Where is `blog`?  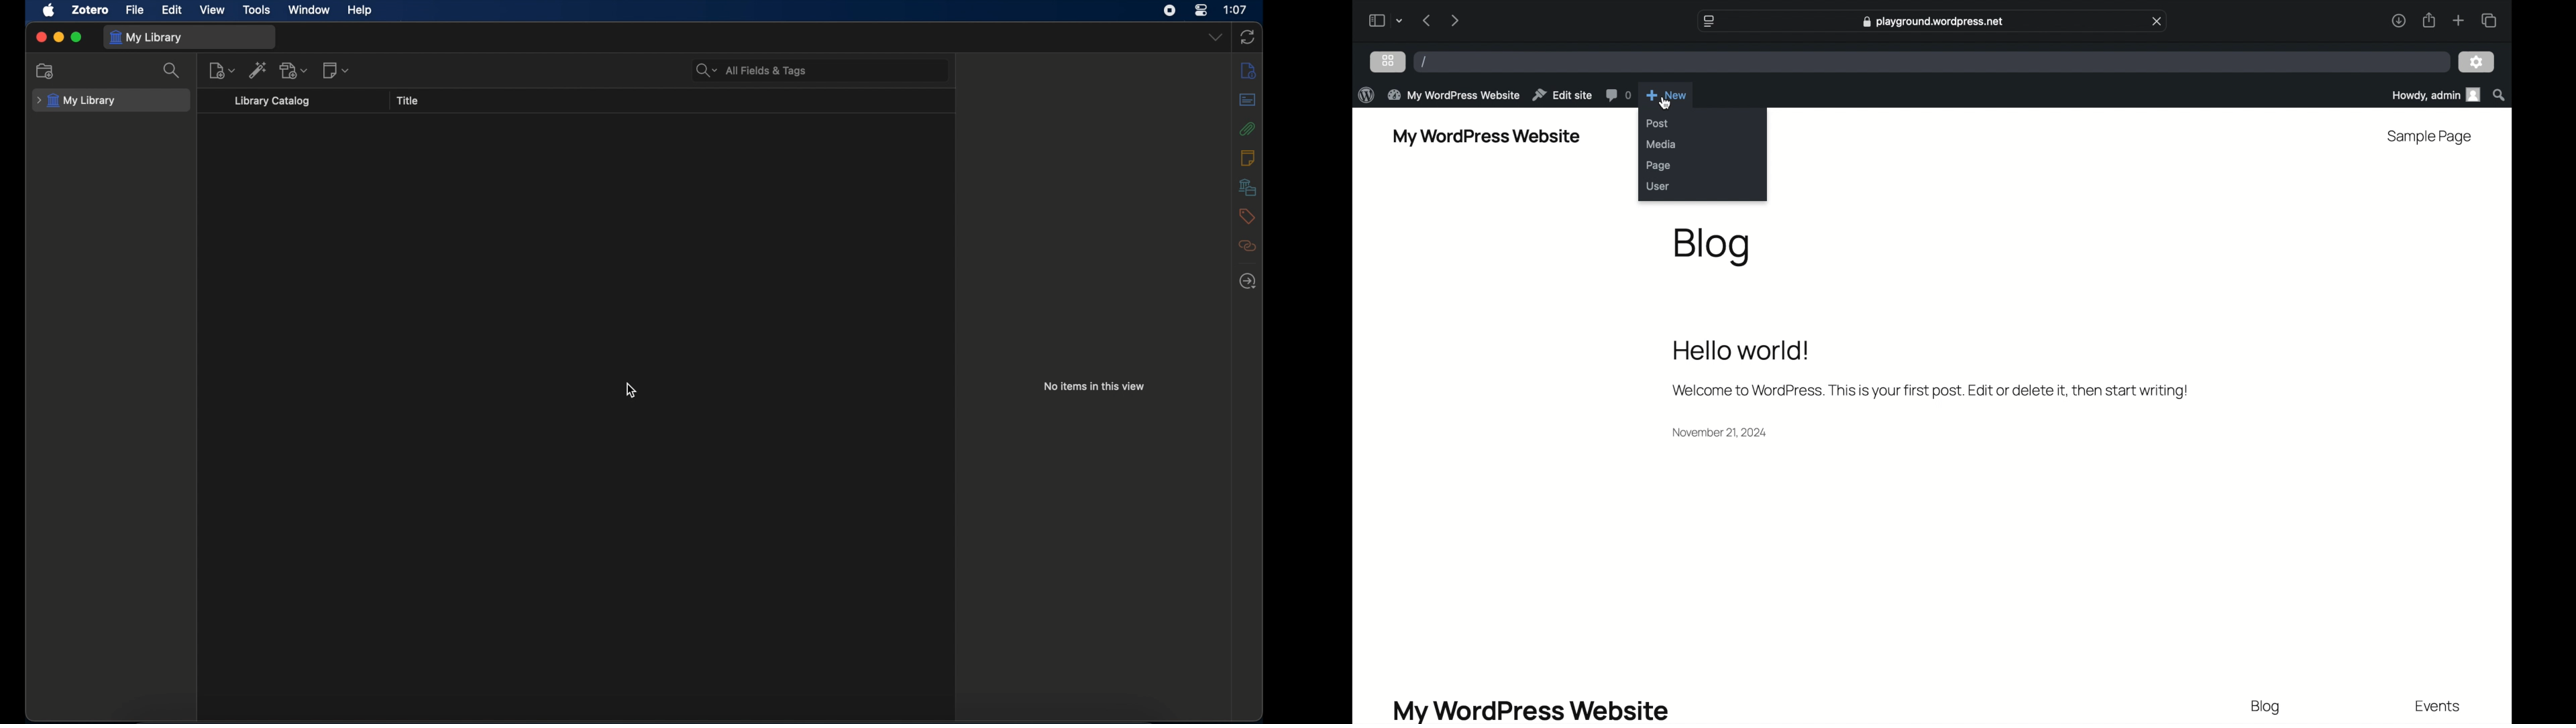 blog is located at coordinates (2266, 708).